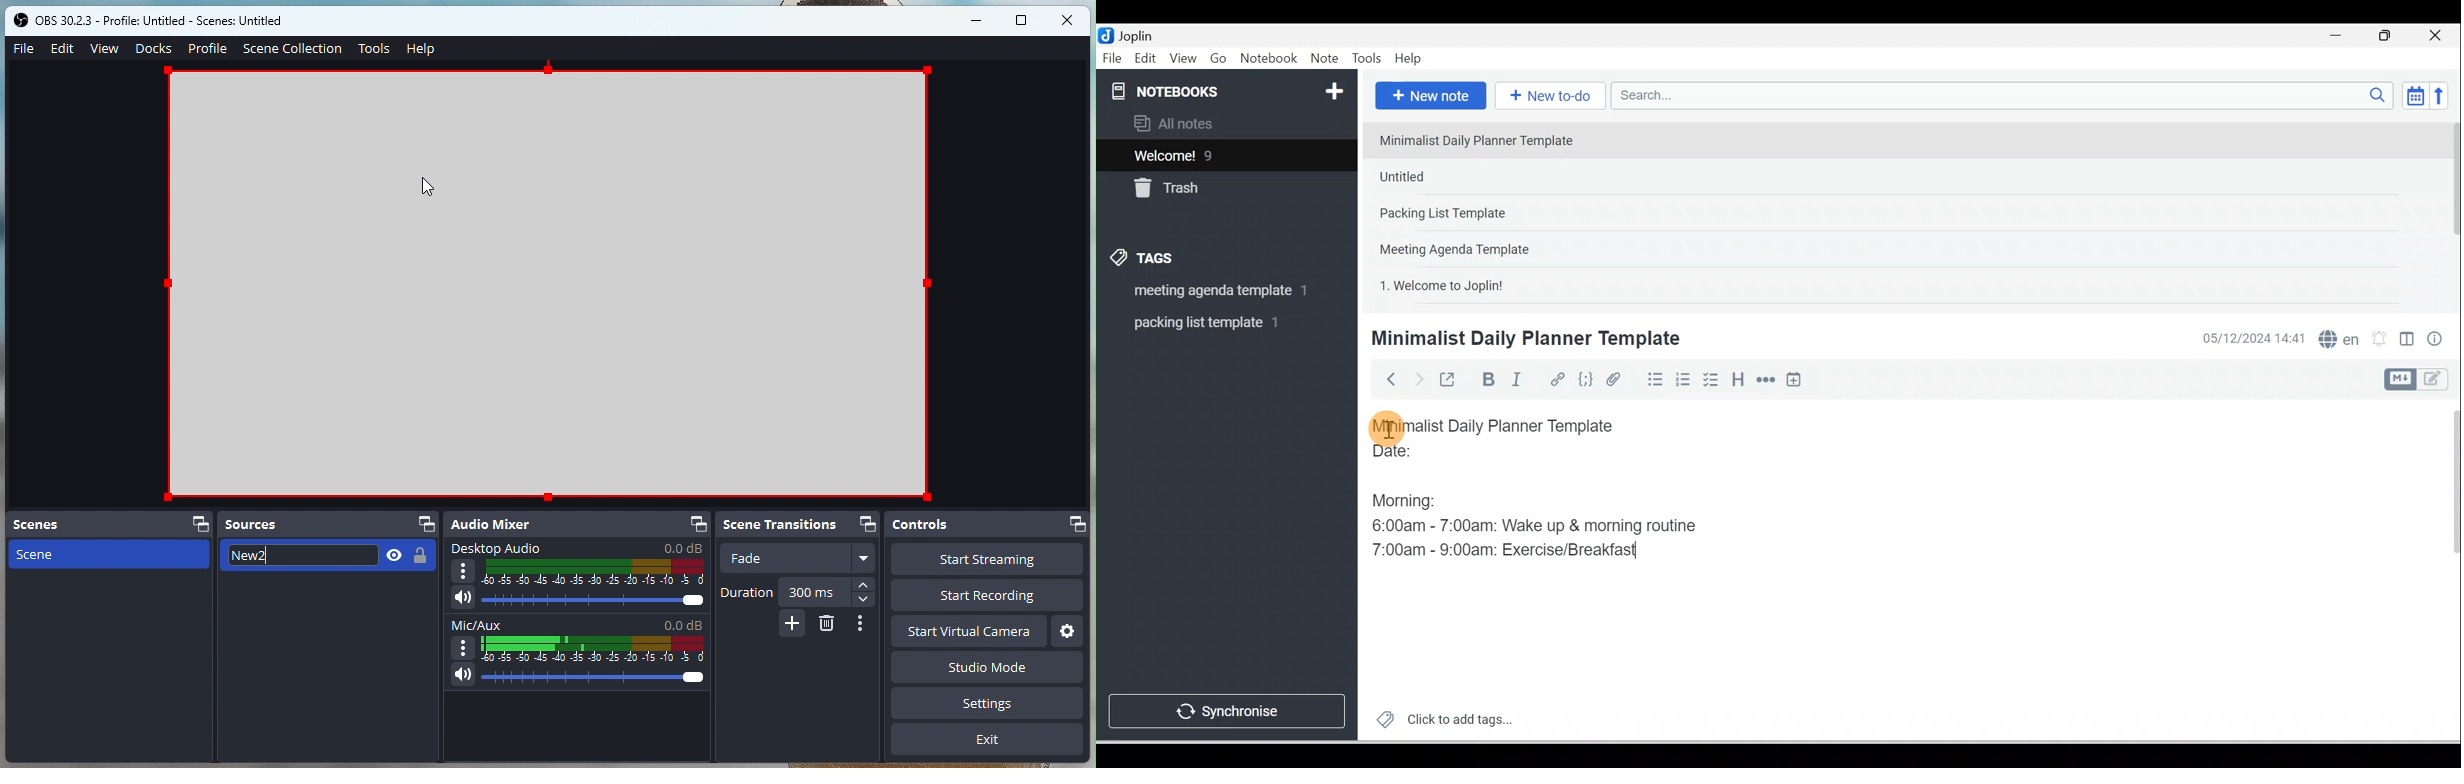 This screenshot has height=784, width=2464. Describe the element at coordinates (2390, 36) in the screenshot. I see `Maximise` at that location.